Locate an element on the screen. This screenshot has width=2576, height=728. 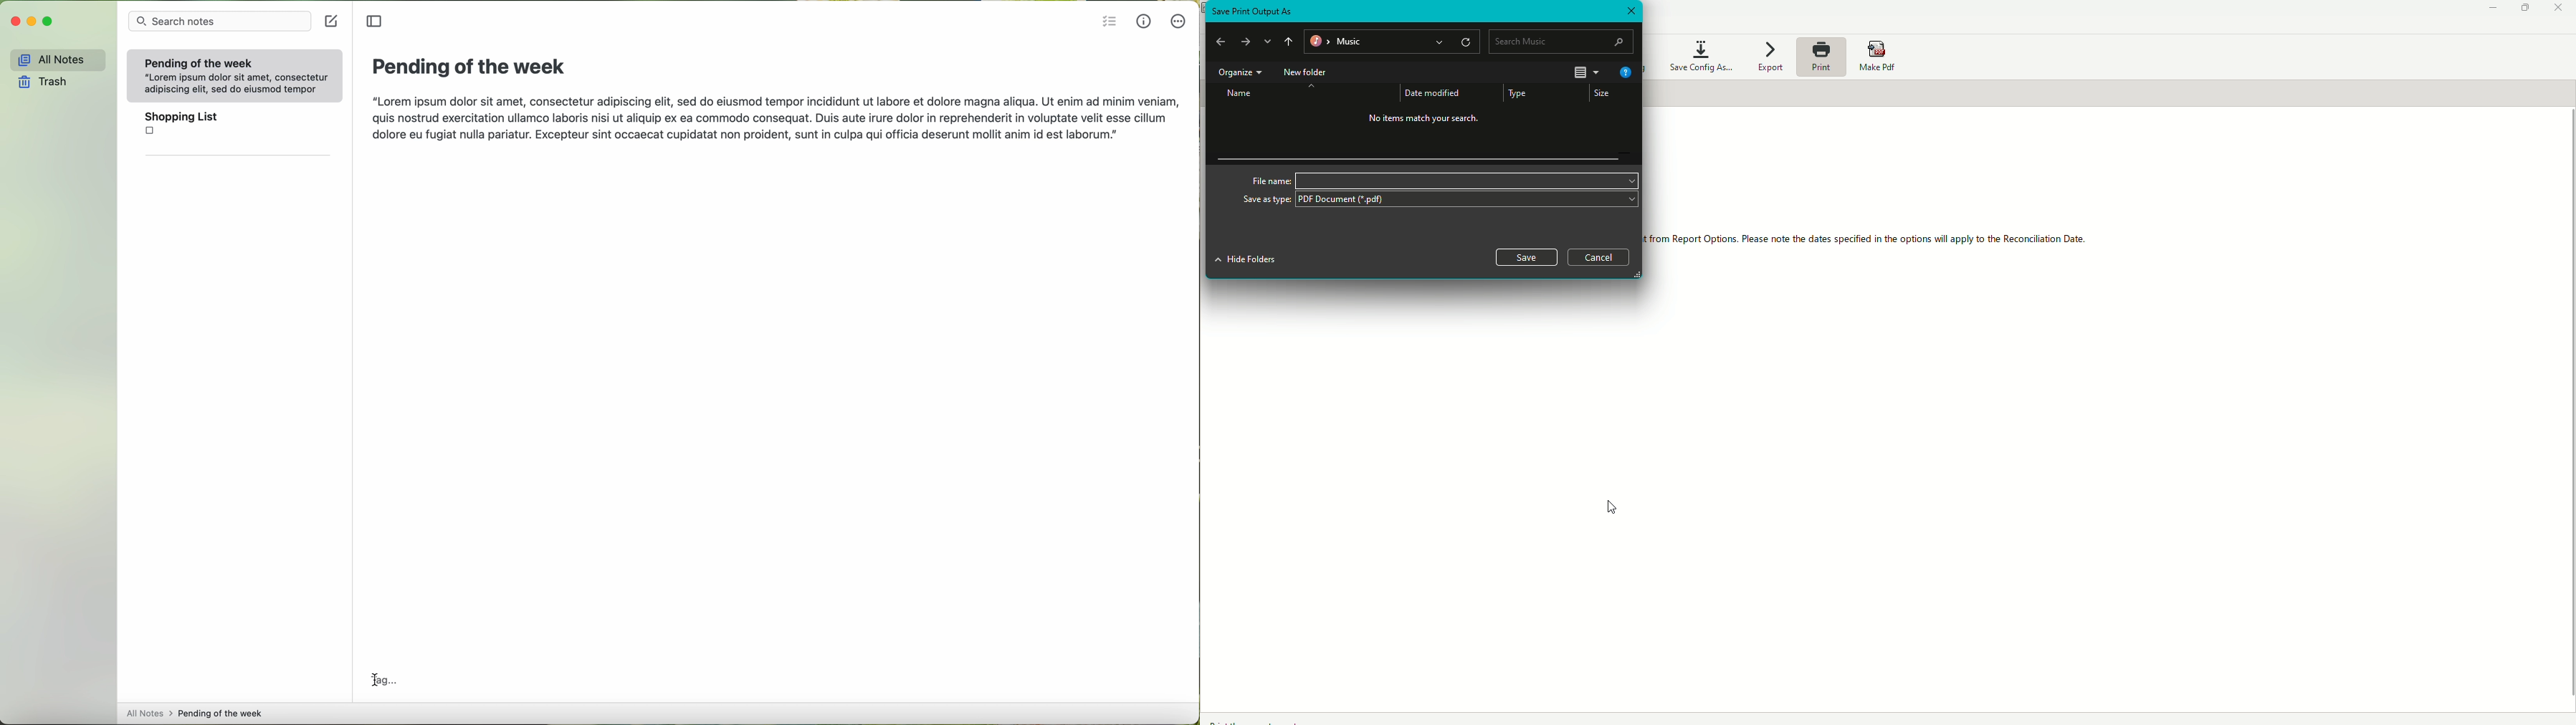
recent is located at coordinates (1269, 40).